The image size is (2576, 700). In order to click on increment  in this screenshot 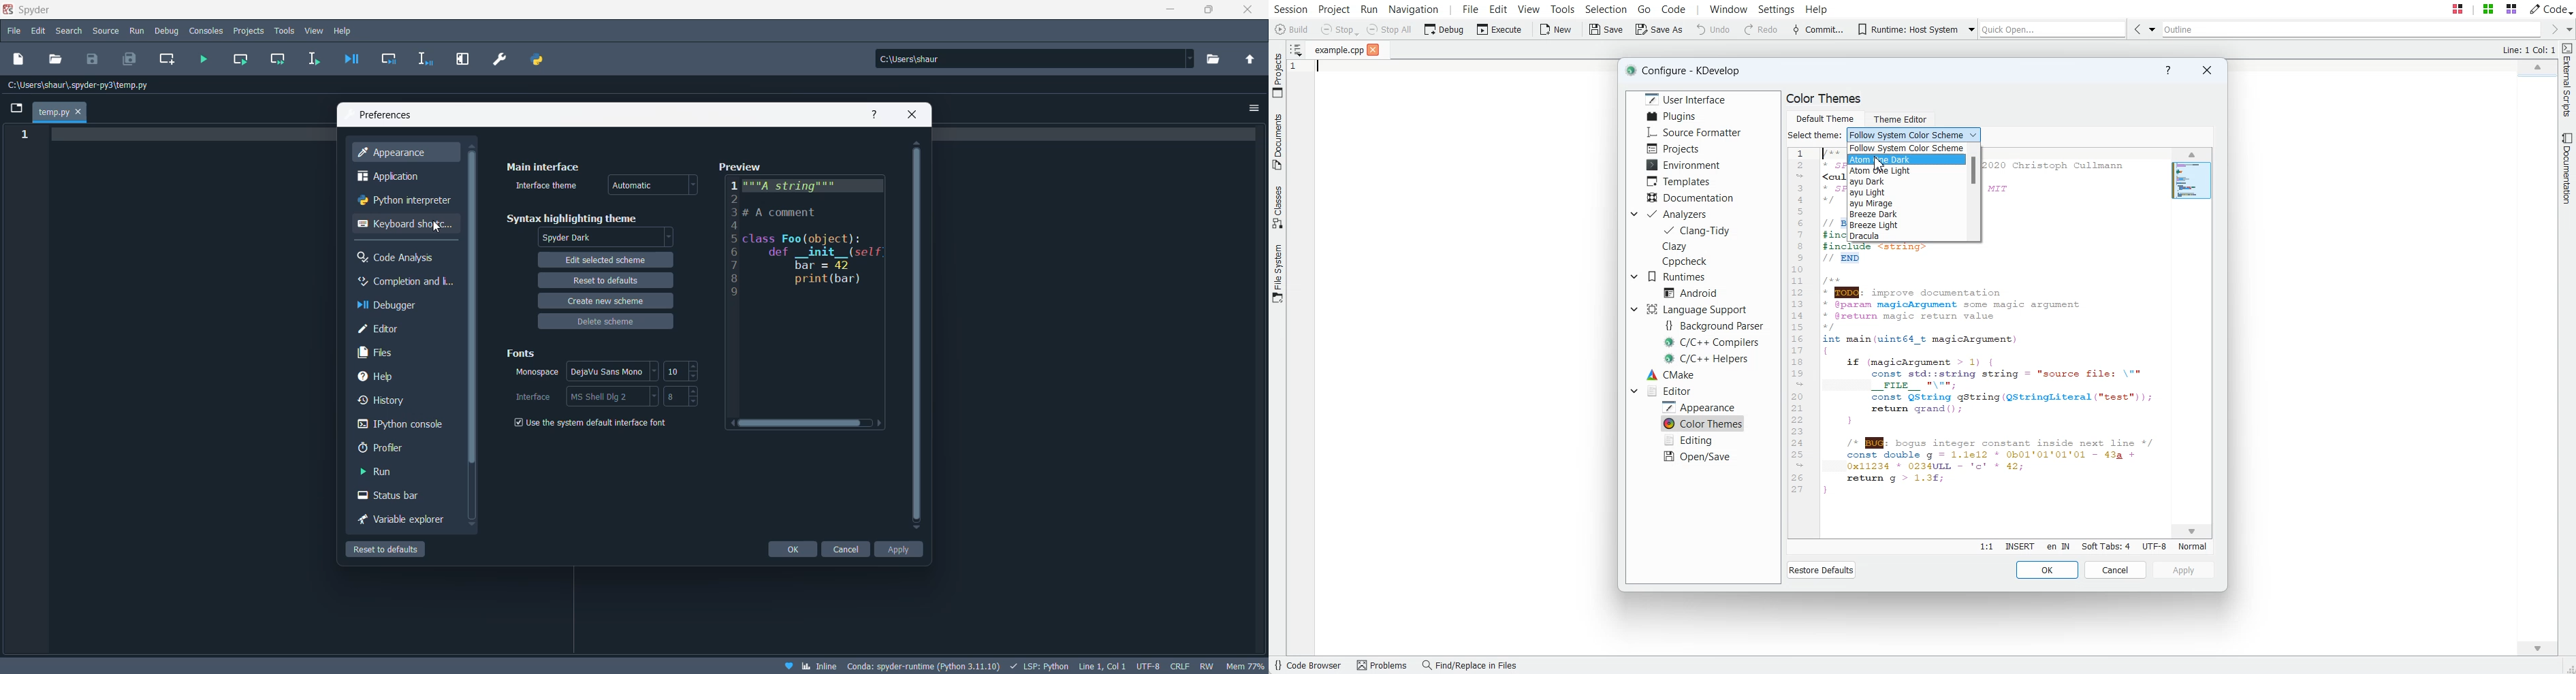, I will do `click(695, 365)`.